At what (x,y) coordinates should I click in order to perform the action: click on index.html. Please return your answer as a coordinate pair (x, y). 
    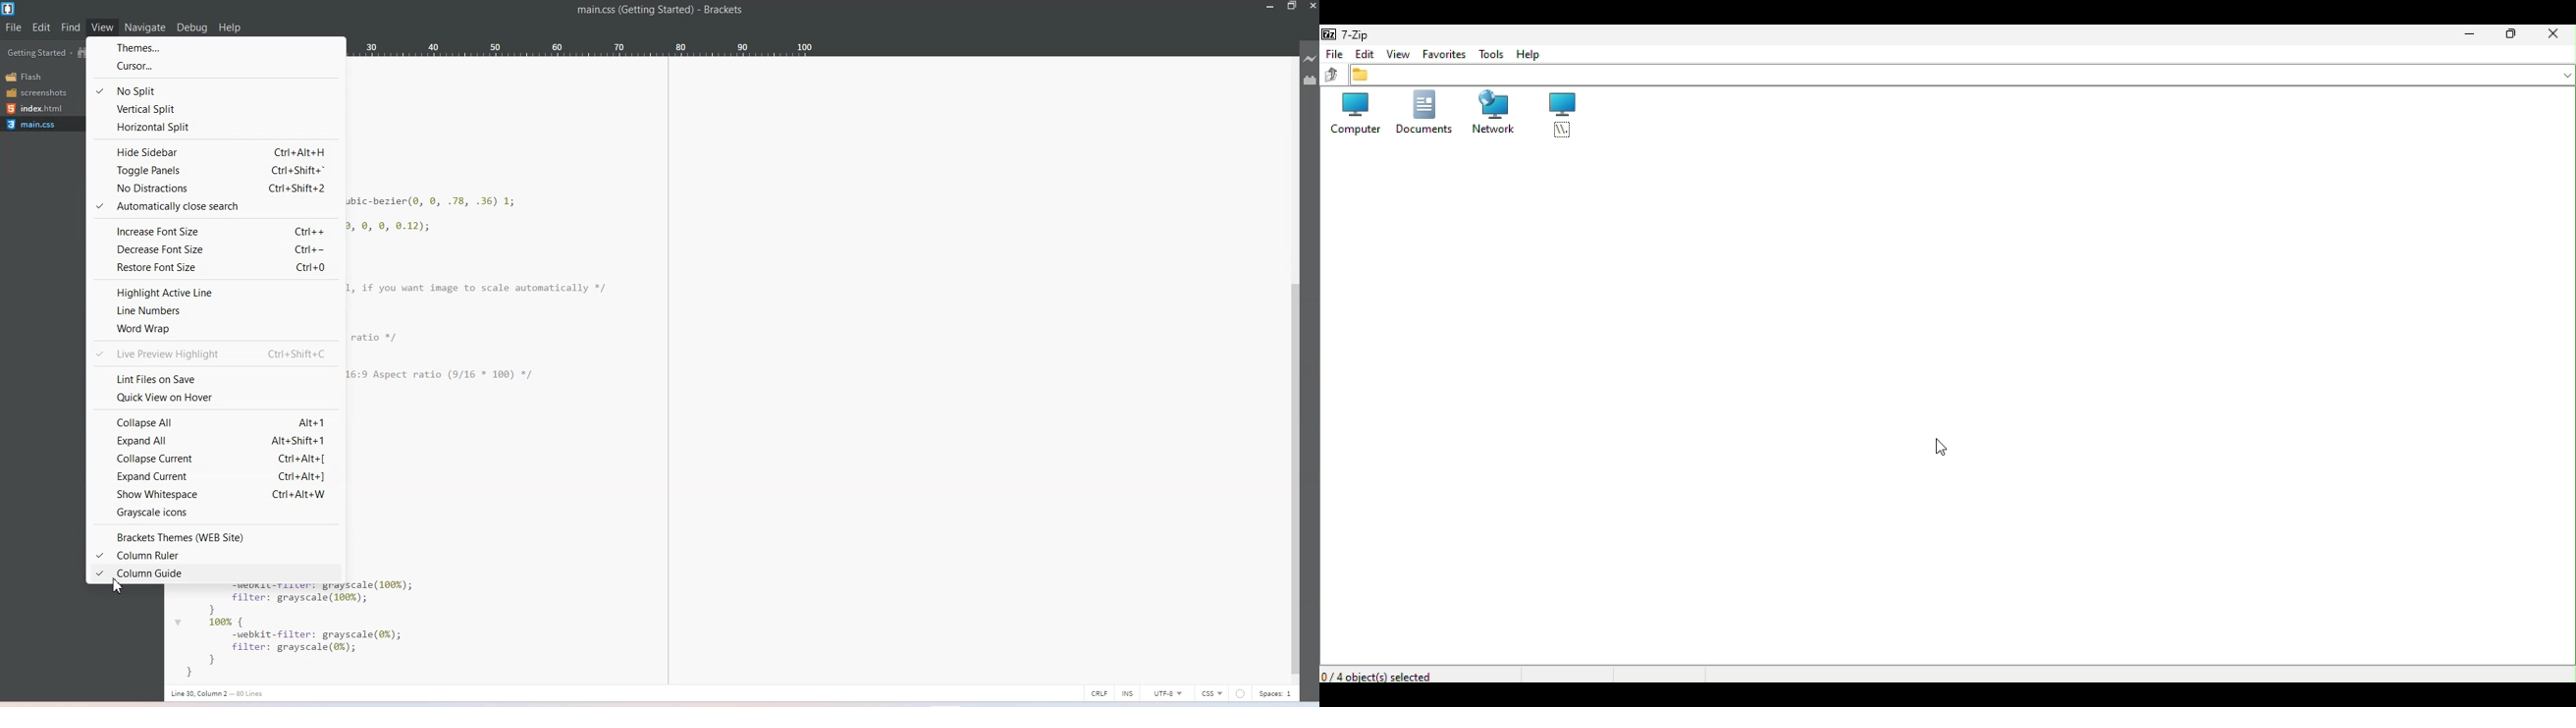
    Looking at the image, I should click on (41, 107).